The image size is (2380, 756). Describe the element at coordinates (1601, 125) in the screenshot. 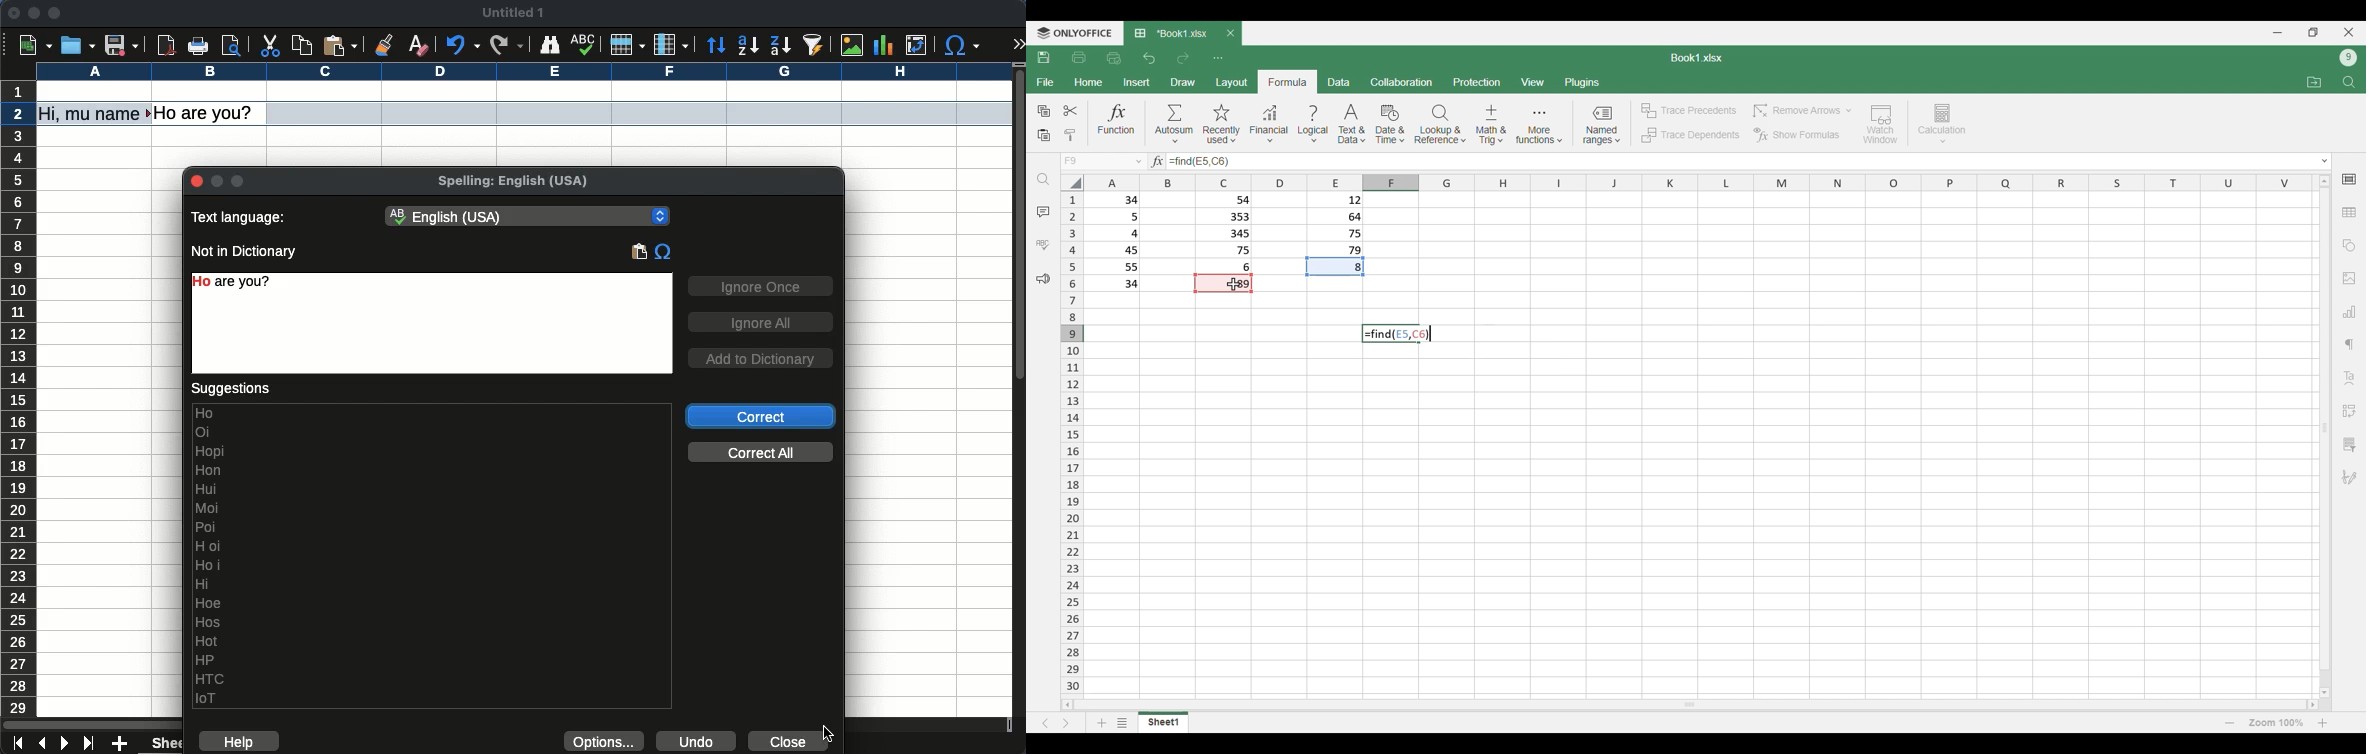

I see `Named ranges` at that location.